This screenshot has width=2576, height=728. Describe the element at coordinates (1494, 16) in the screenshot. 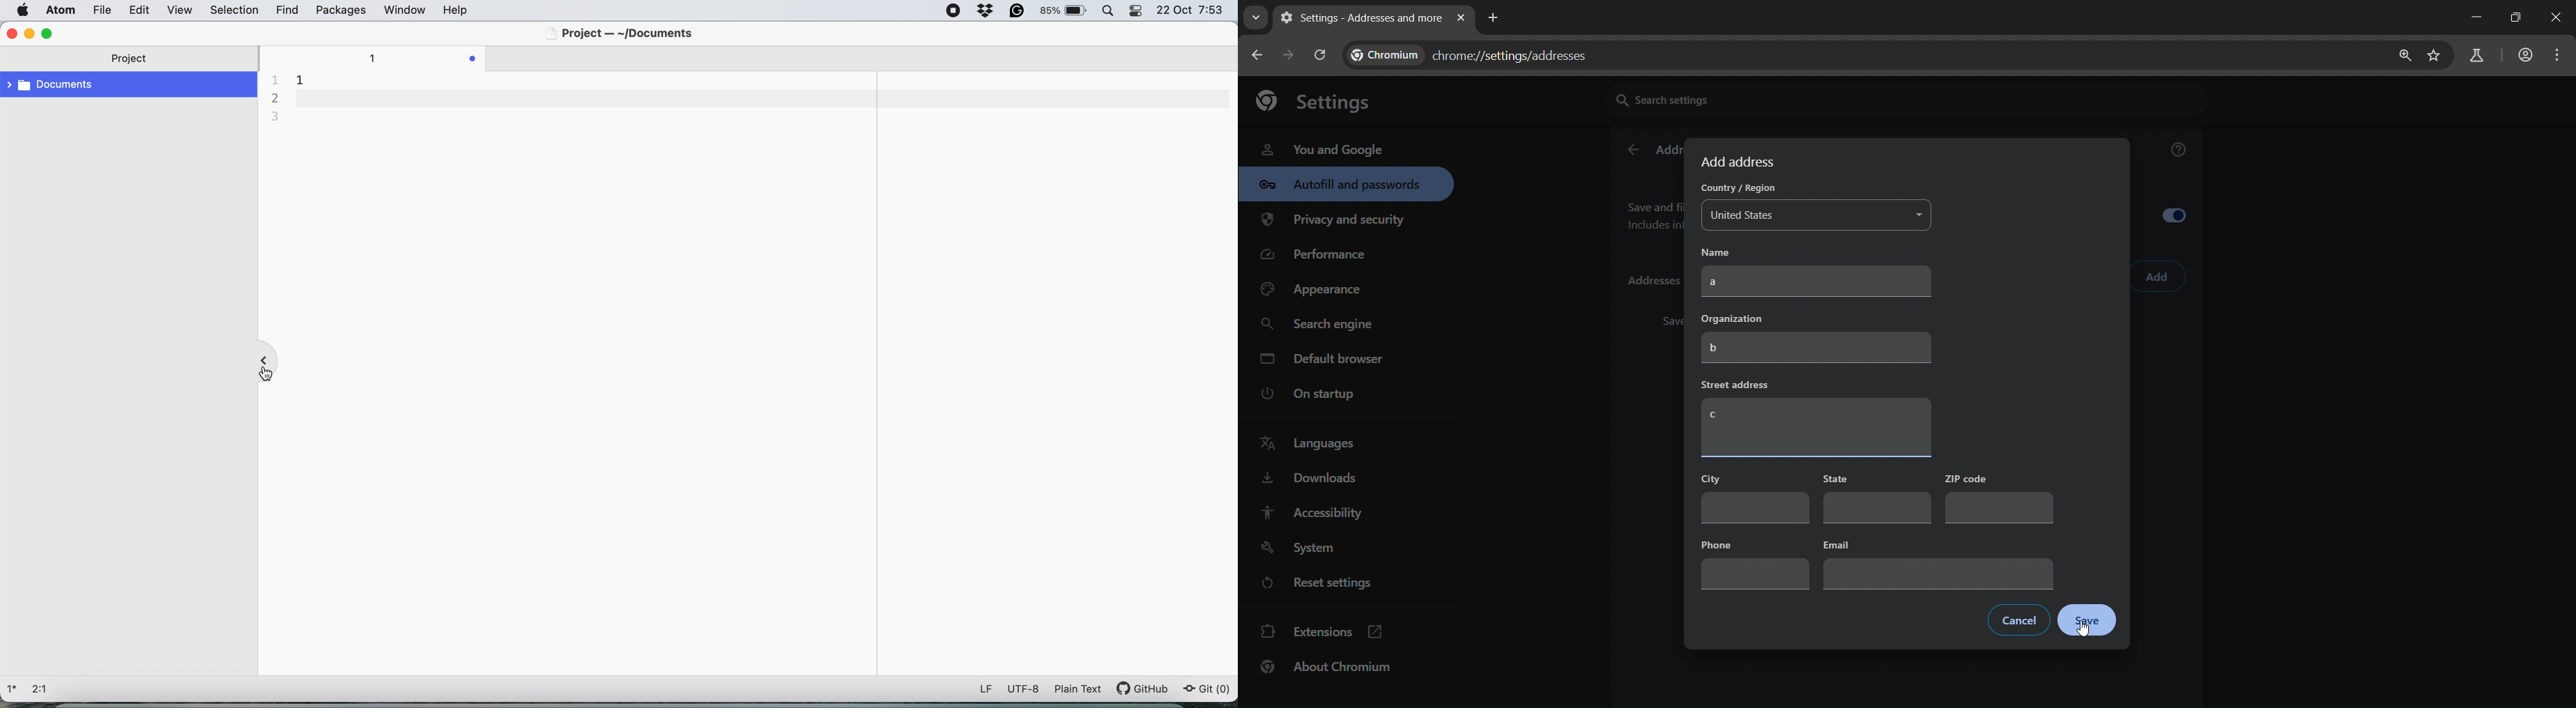

I see `new tab` at that location.